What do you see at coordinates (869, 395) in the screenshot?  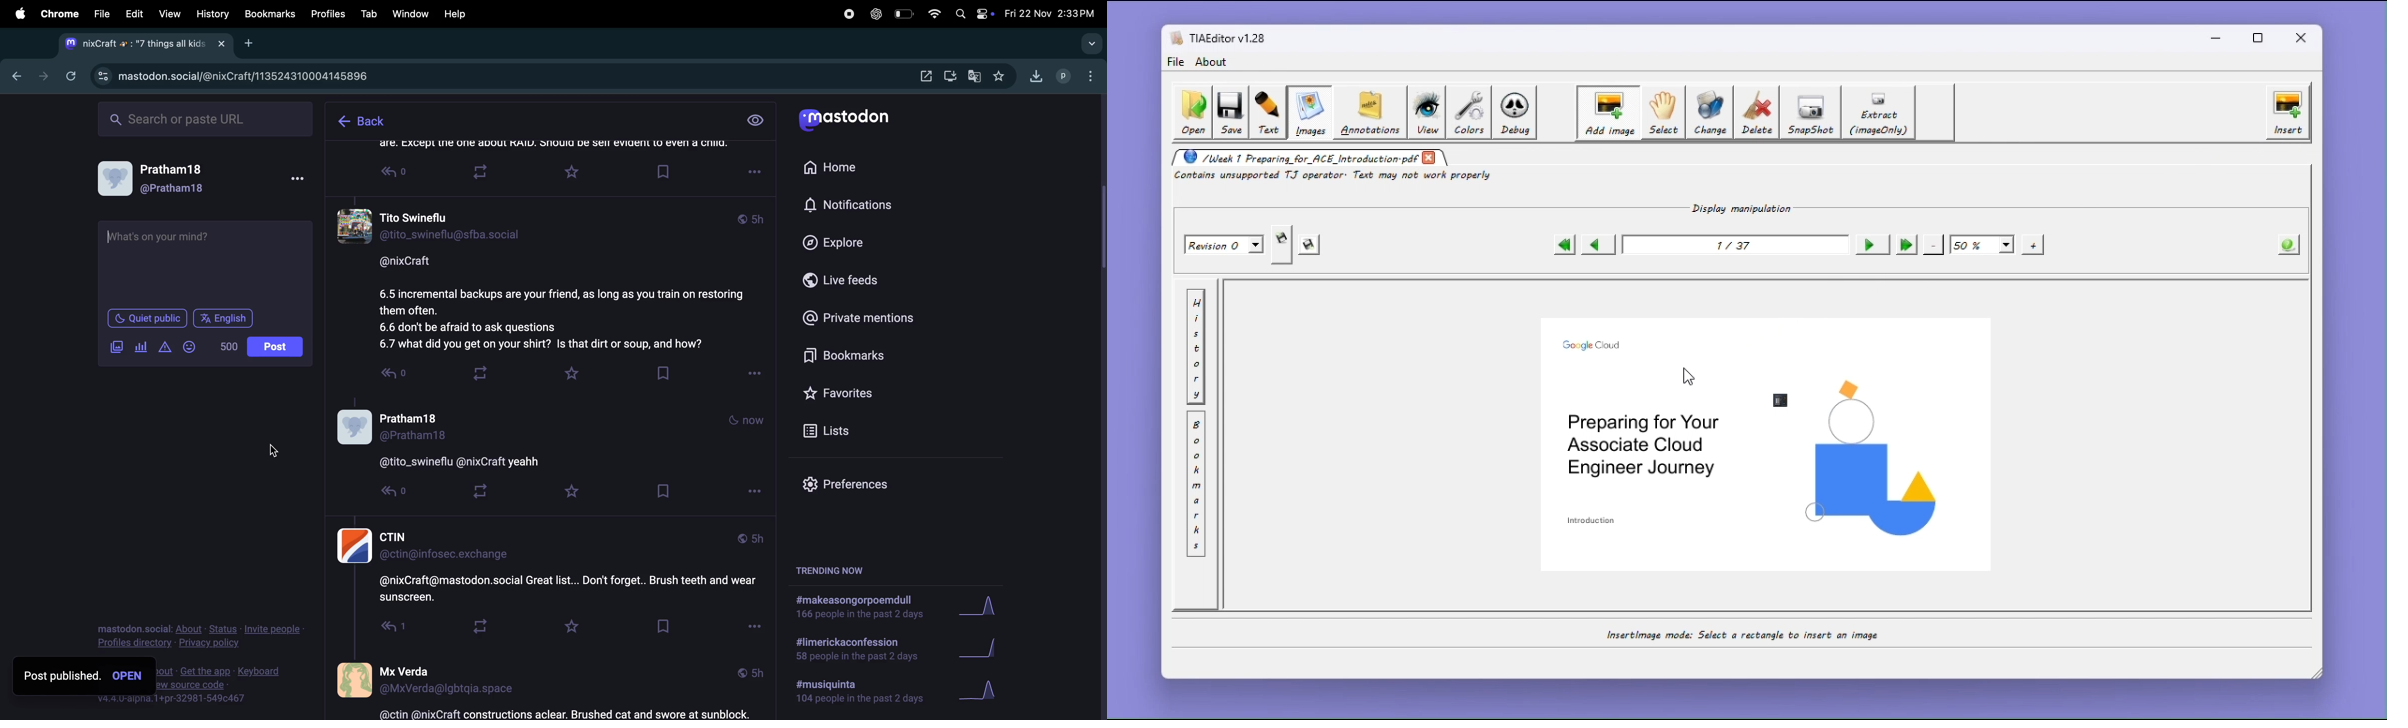 I see `favourites` at bounding box center [869, 395].